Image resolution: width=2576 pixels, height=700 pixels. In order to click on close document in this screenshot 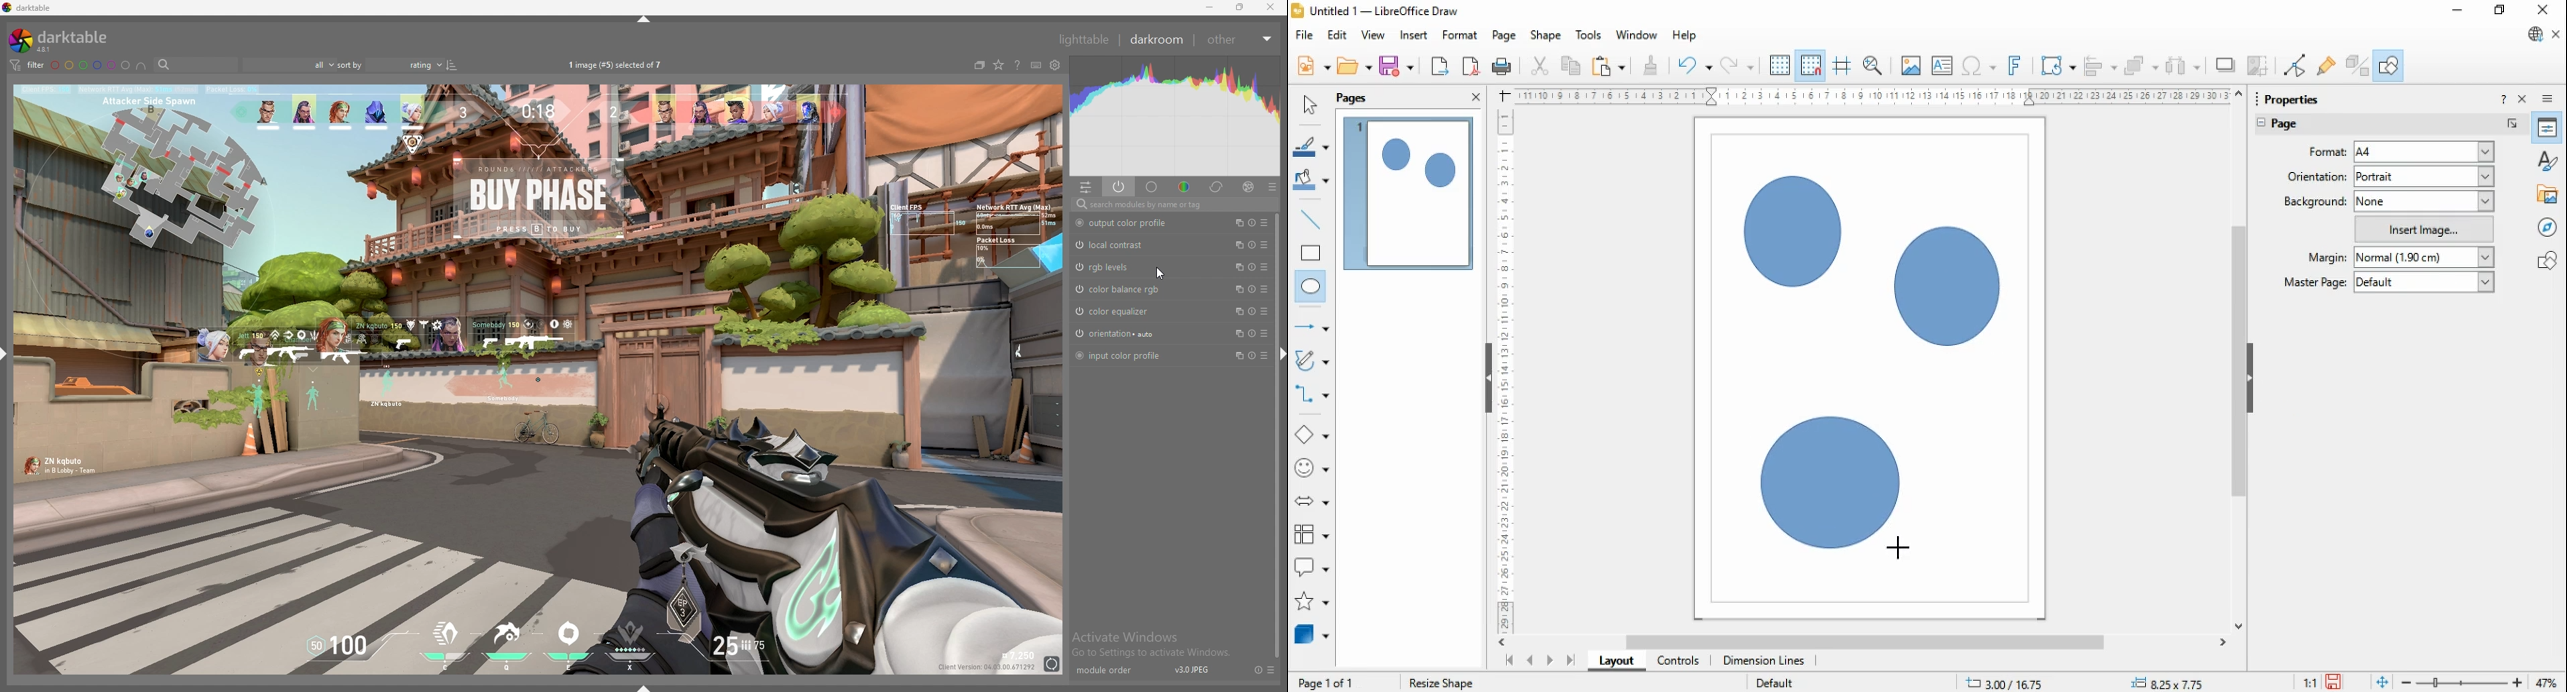, I will do `click(2557, 35)`.